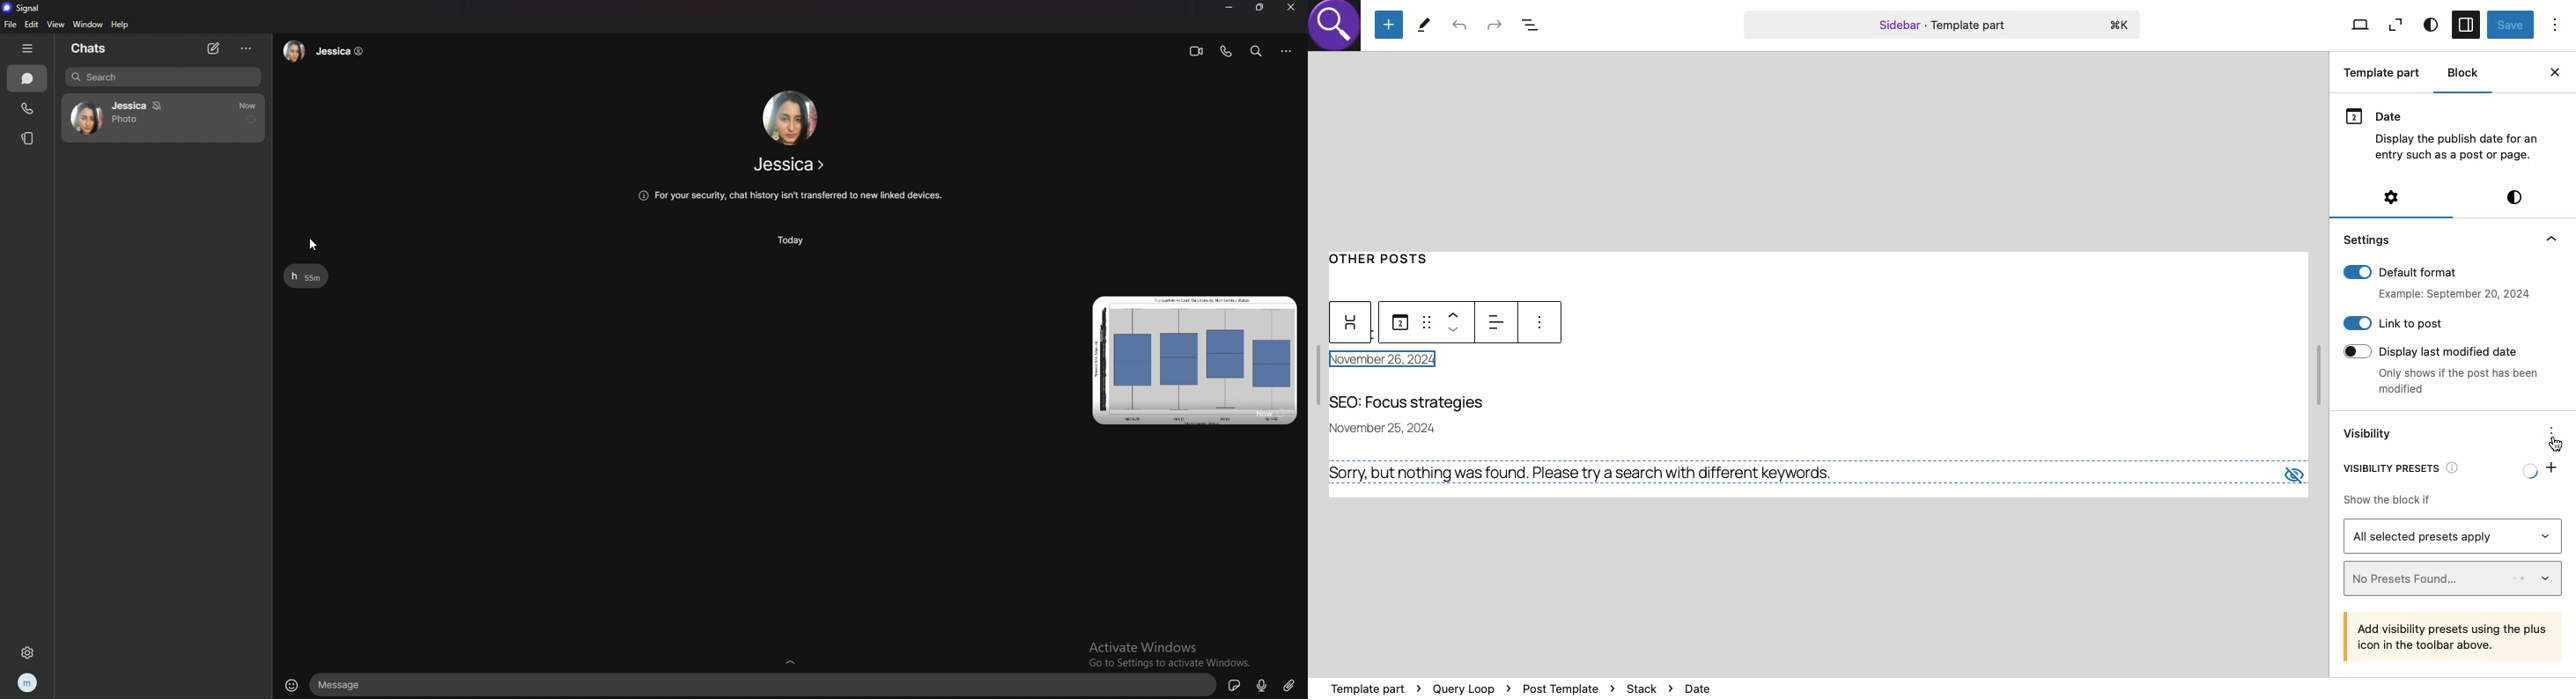  I want to click on hide tab, so click(27, 50).